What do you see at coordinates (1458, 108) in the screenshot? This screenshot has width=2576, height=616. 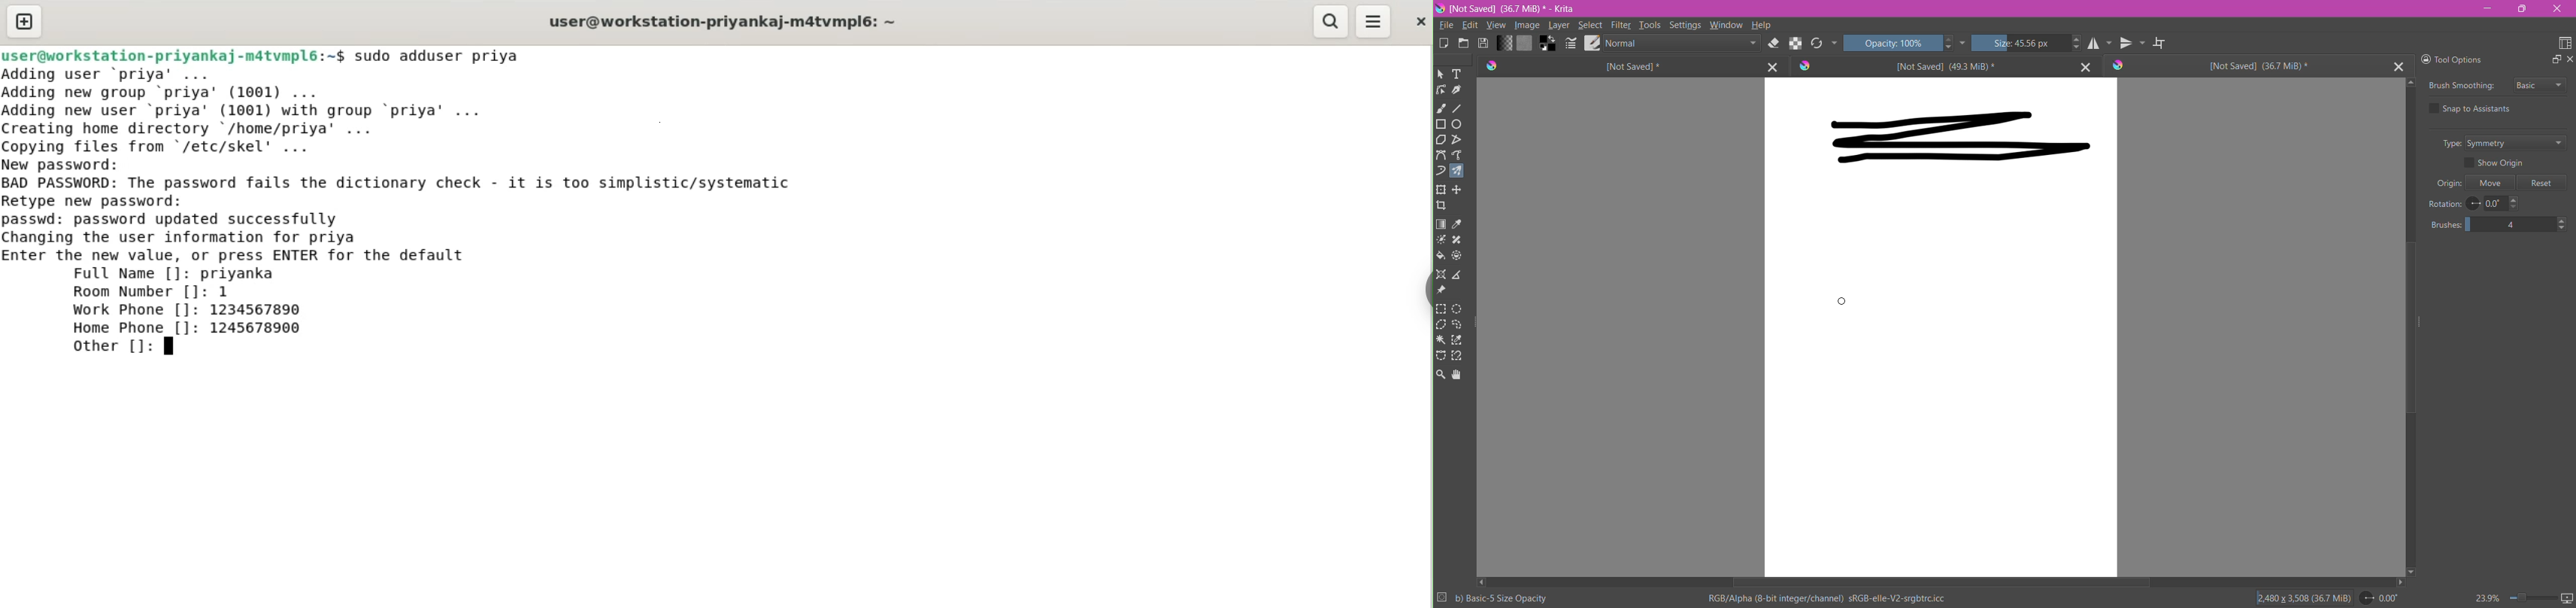 I see `Line Tool` at bounding box center [1458, 108].